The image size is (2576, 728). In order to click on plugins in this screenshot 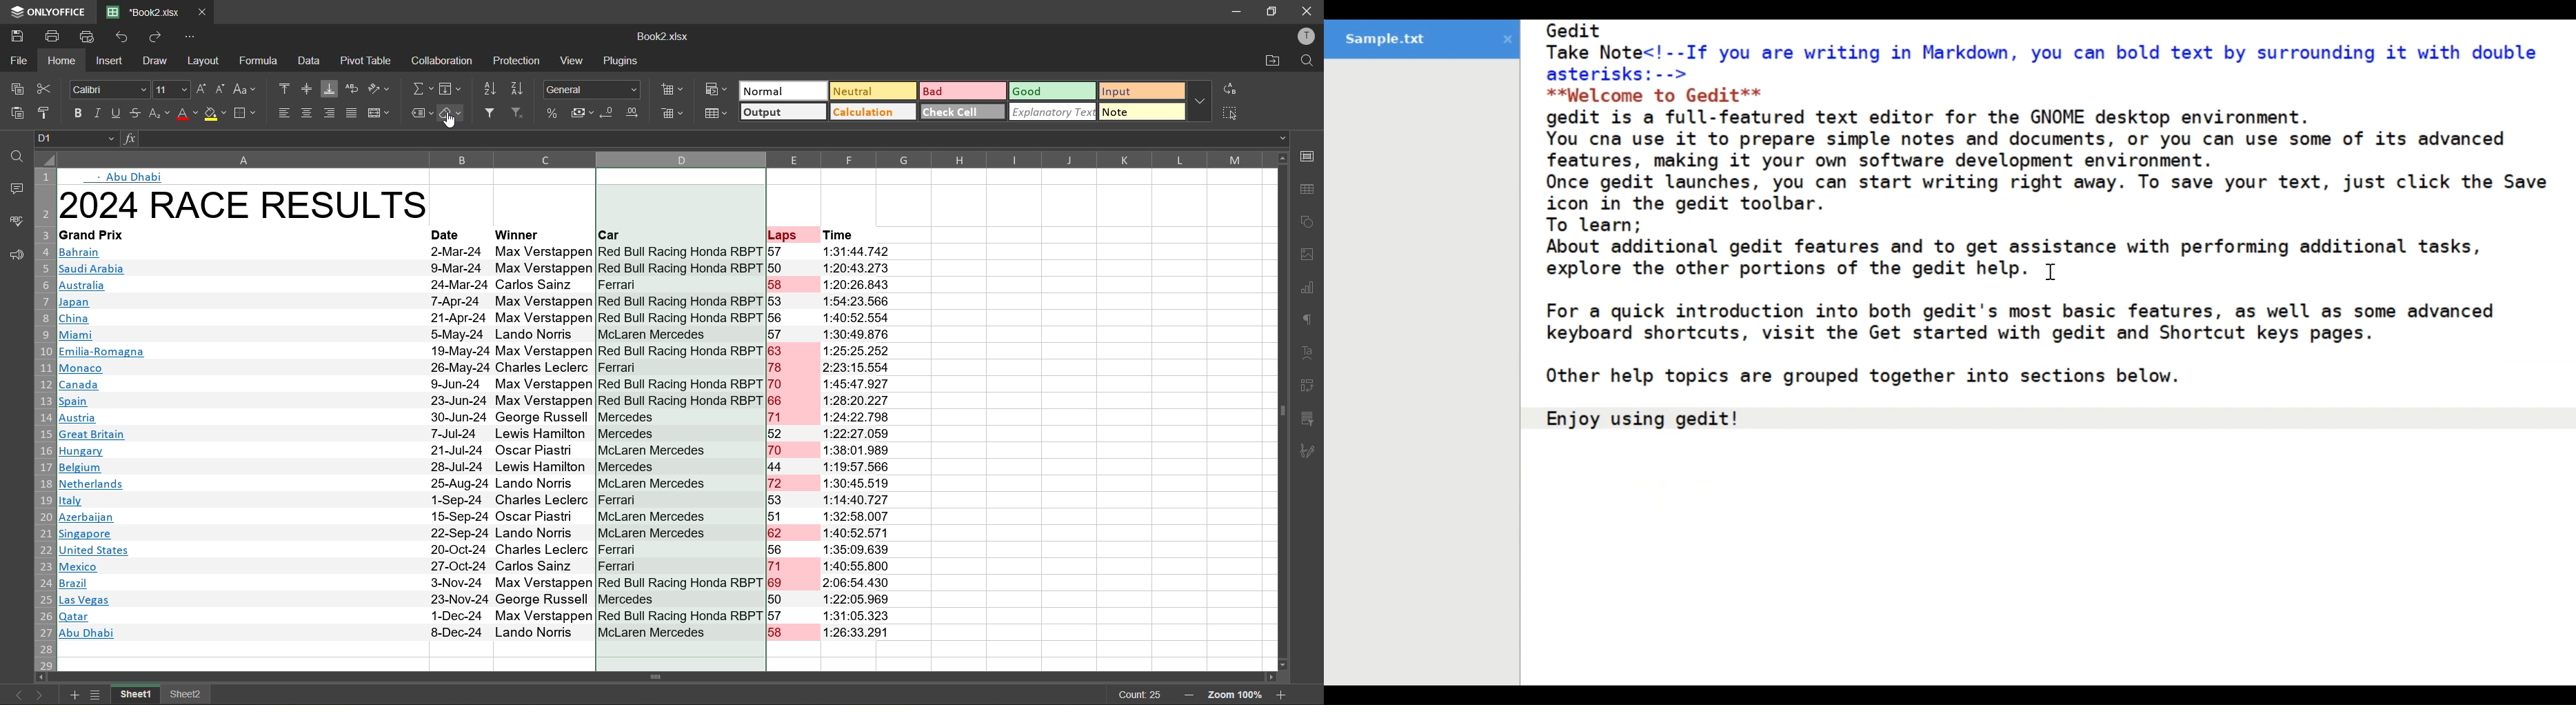, I will do `click(621, 61)`.